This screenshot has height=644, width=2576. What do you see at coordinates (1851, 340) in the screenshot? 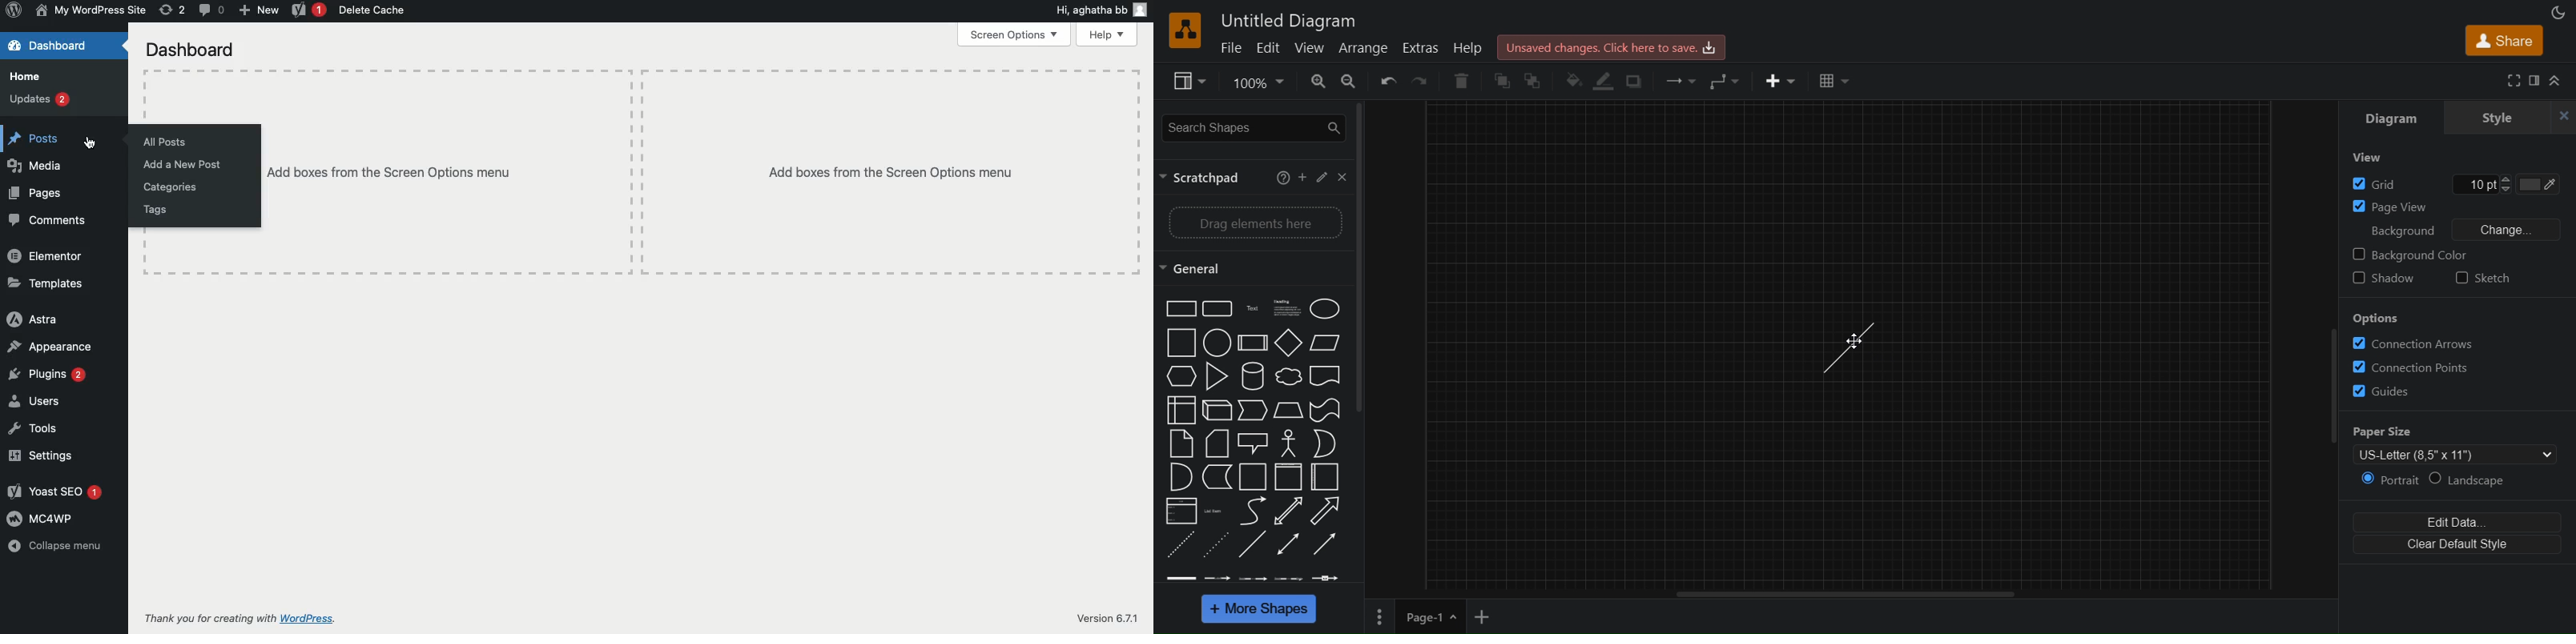
I see `Cursor` at bounding box center [1851, 340].